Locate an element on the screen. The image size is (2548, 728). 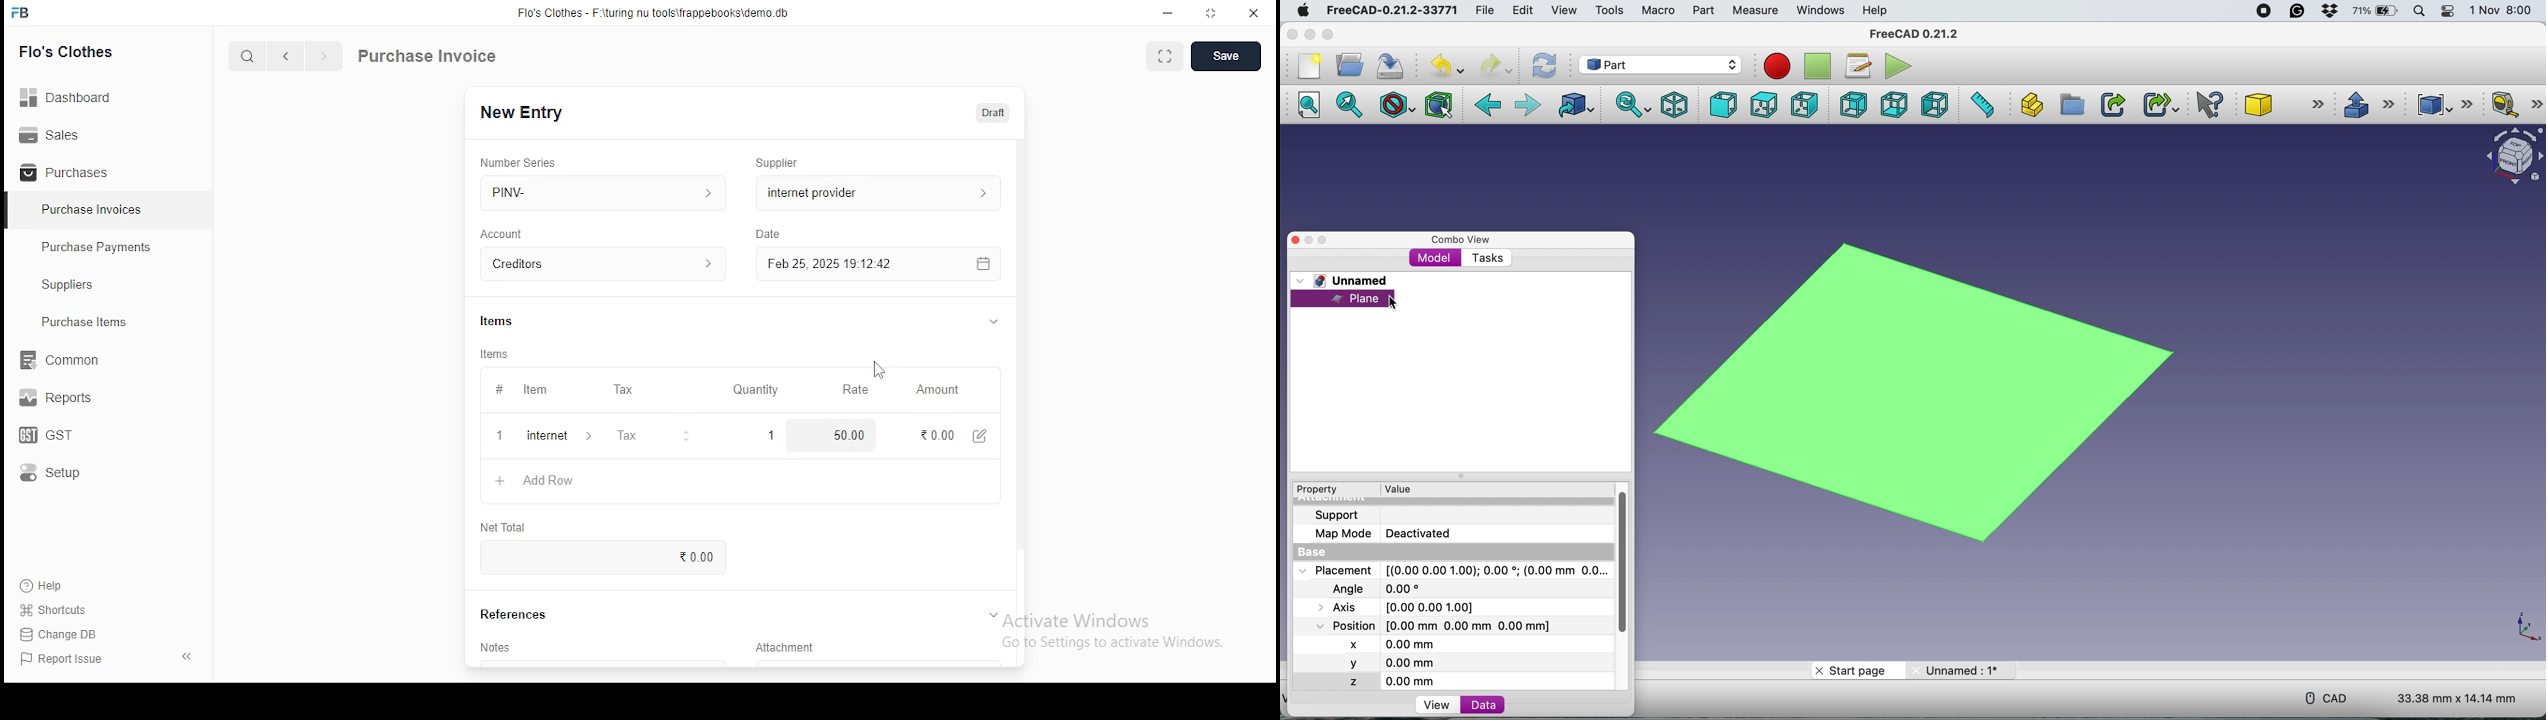
account is located at coordinates (604, 265).